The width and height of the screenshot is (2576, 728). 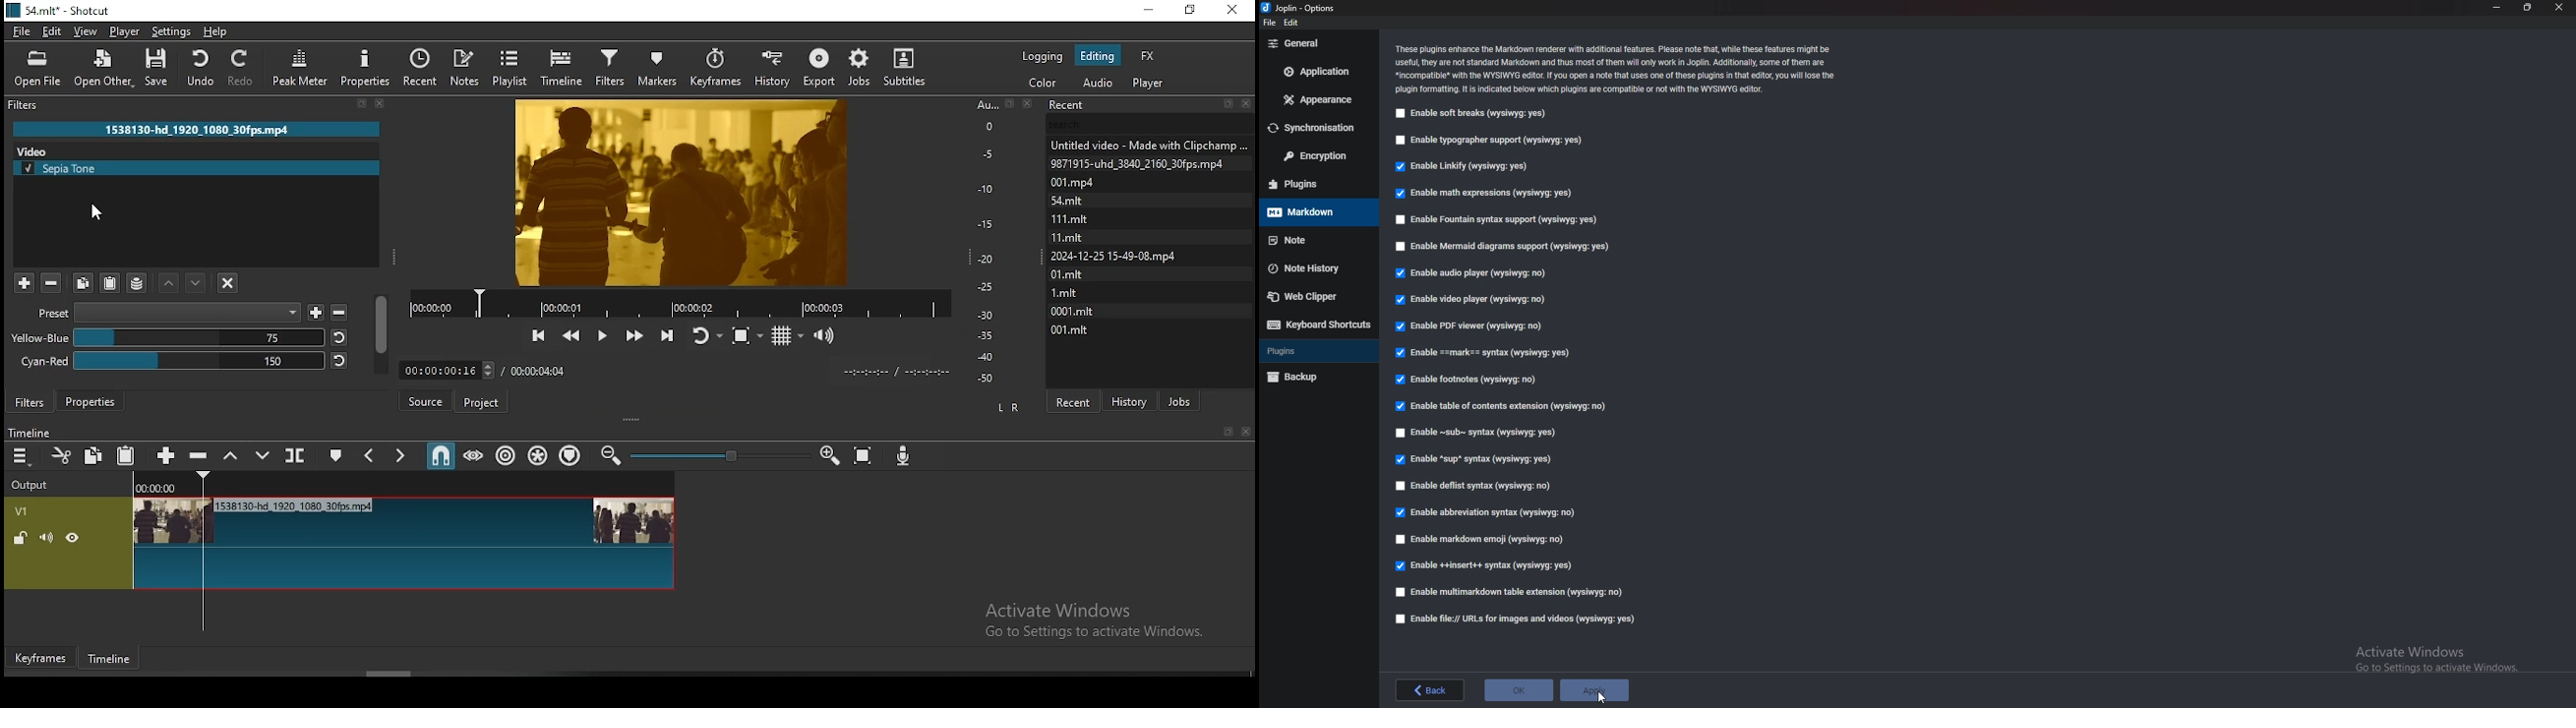 What do you see at coordinates (1149, 56) in the screenshot?
I see `fx` at bounding box center [1149, 56].